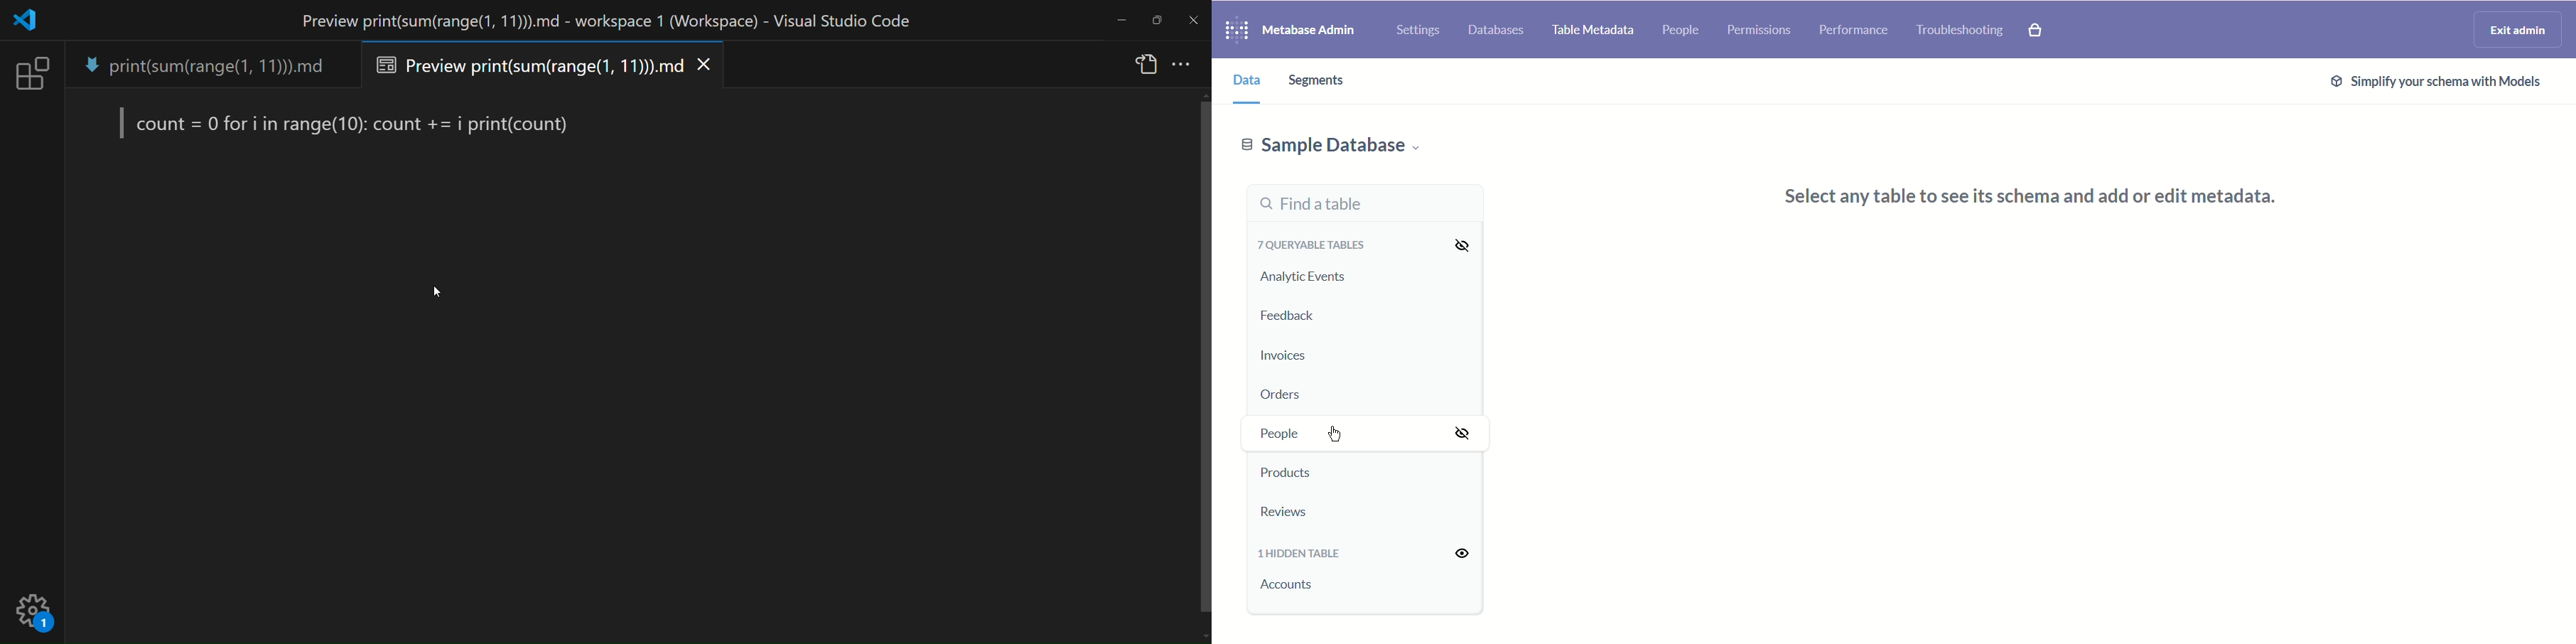  What do you see at coordinates (1302, 277) in the screenshot?
I see `Analytic events` at bounding box center [1302, 277].